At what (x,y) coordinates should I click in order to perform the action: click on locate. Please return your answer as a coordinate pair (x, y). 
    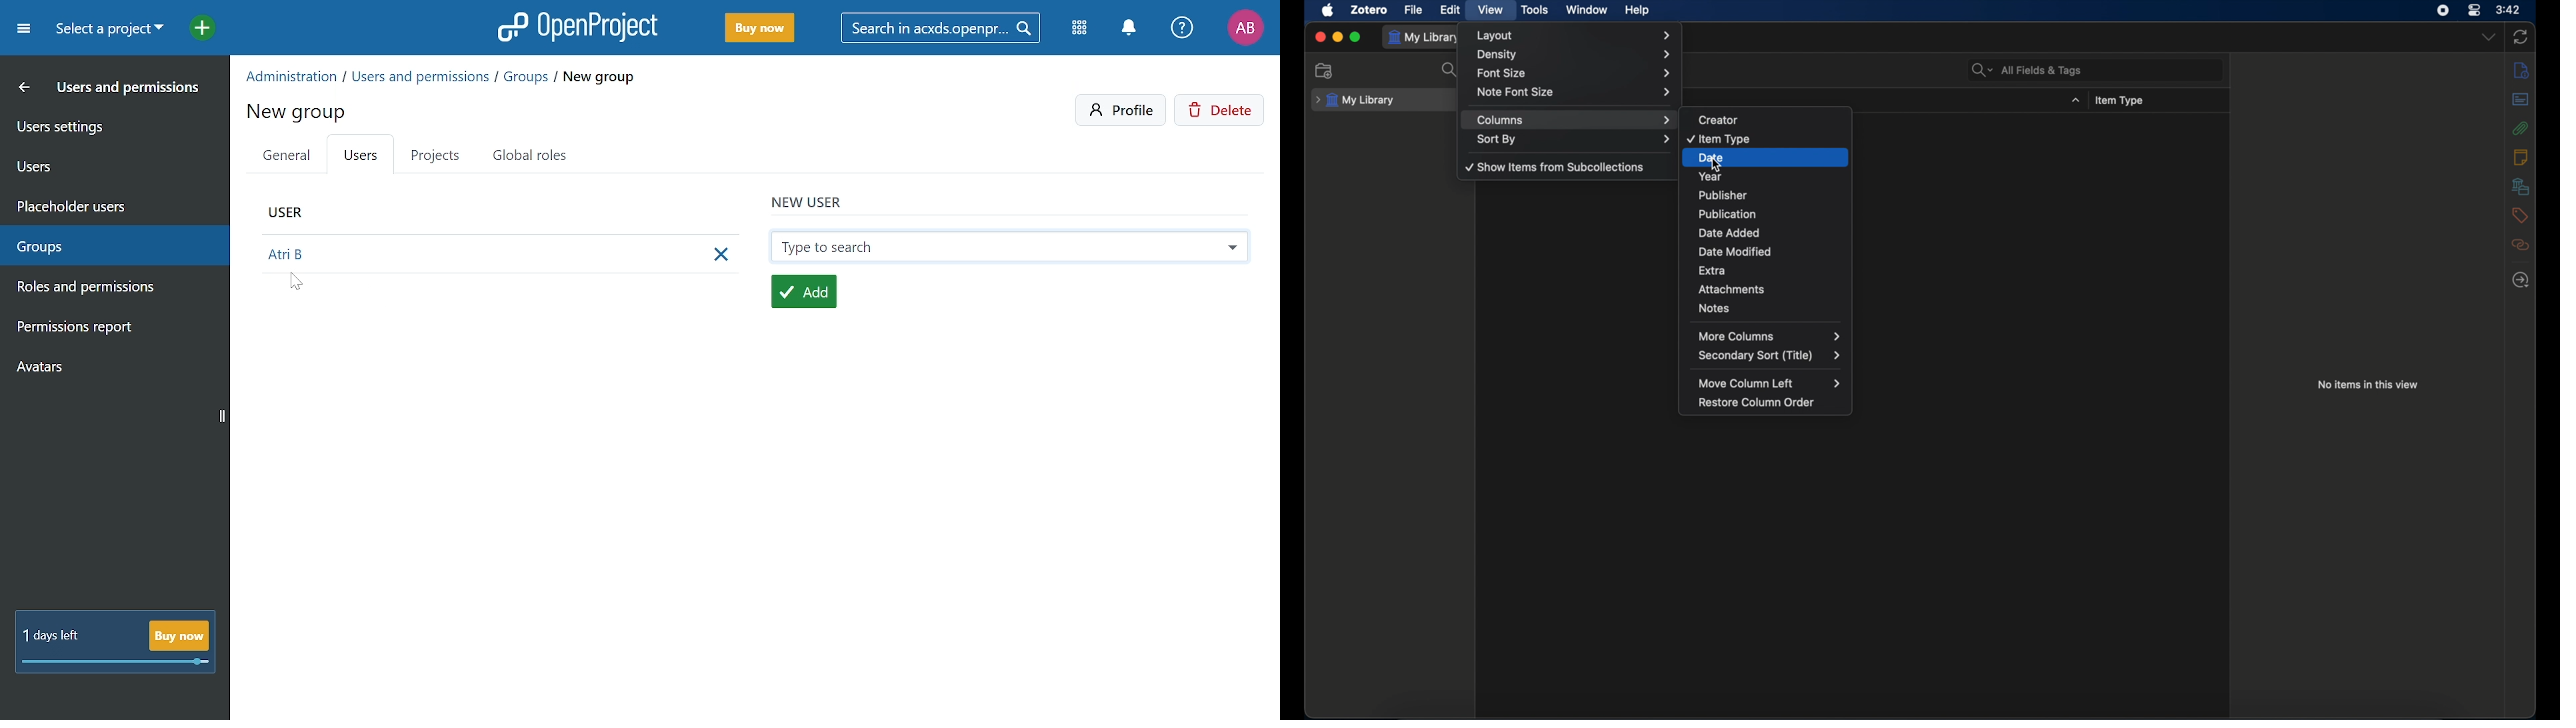
    Looking at the image, I should click on (2520, 279).